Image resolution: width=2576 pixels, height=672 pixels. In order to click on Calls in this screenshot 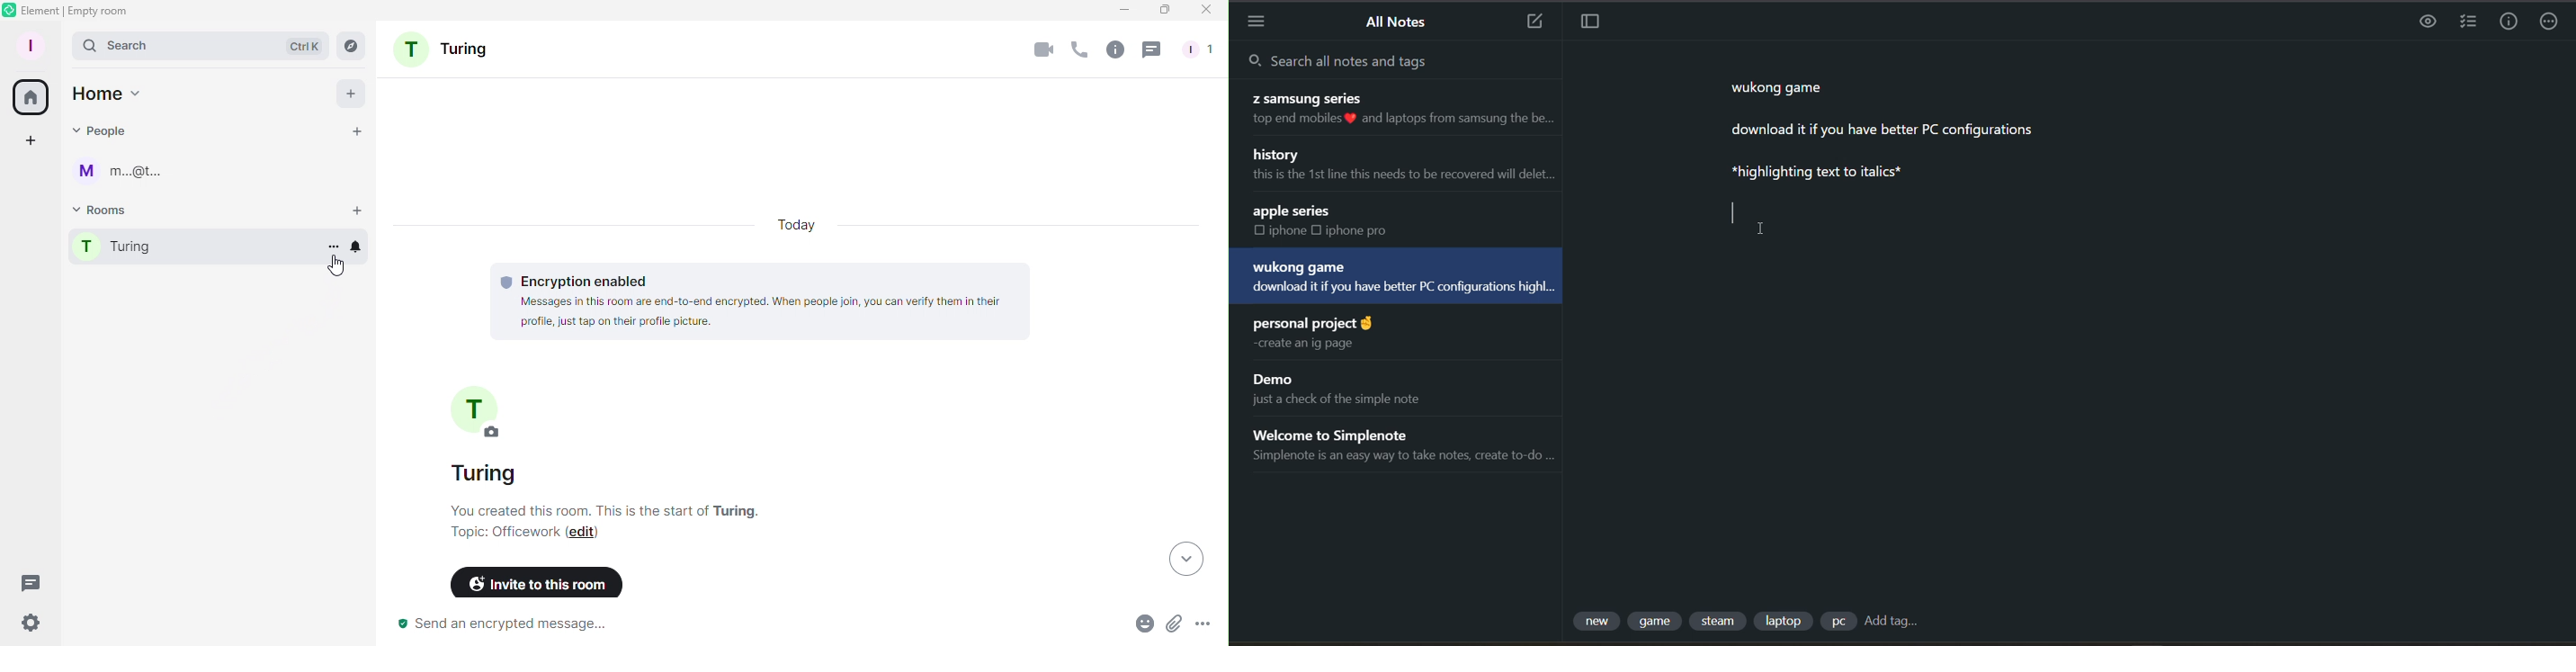, I will do `click(1076, 53)`.